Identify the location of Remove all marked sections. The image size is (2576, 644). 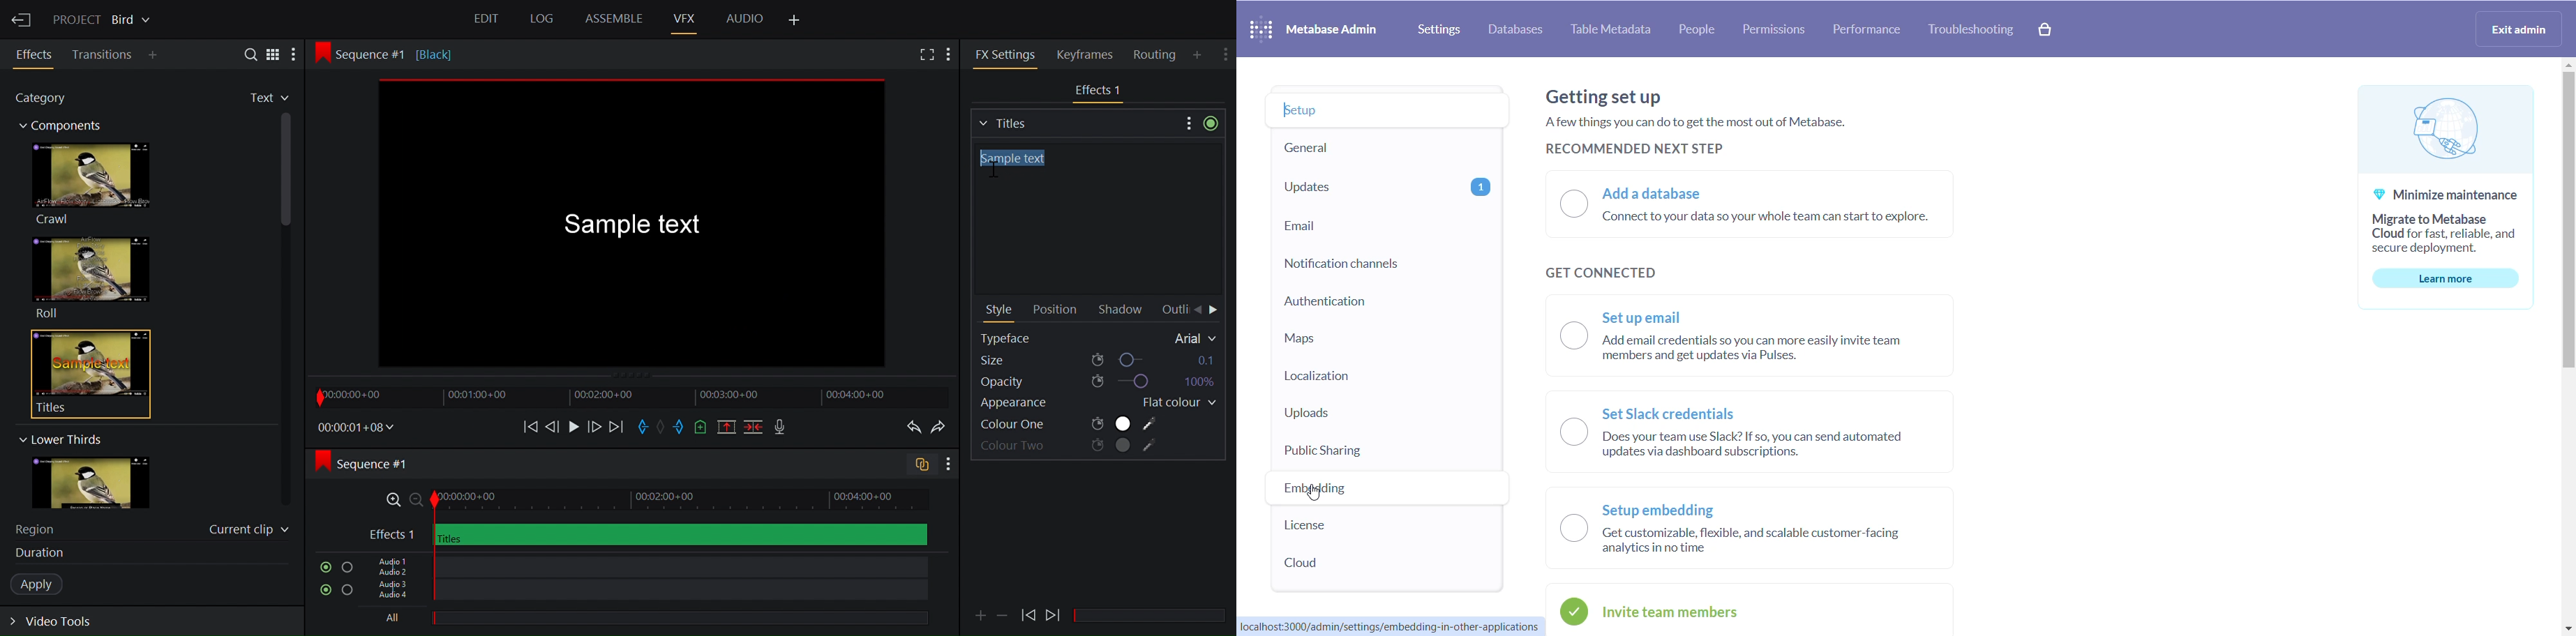
(728, 429).